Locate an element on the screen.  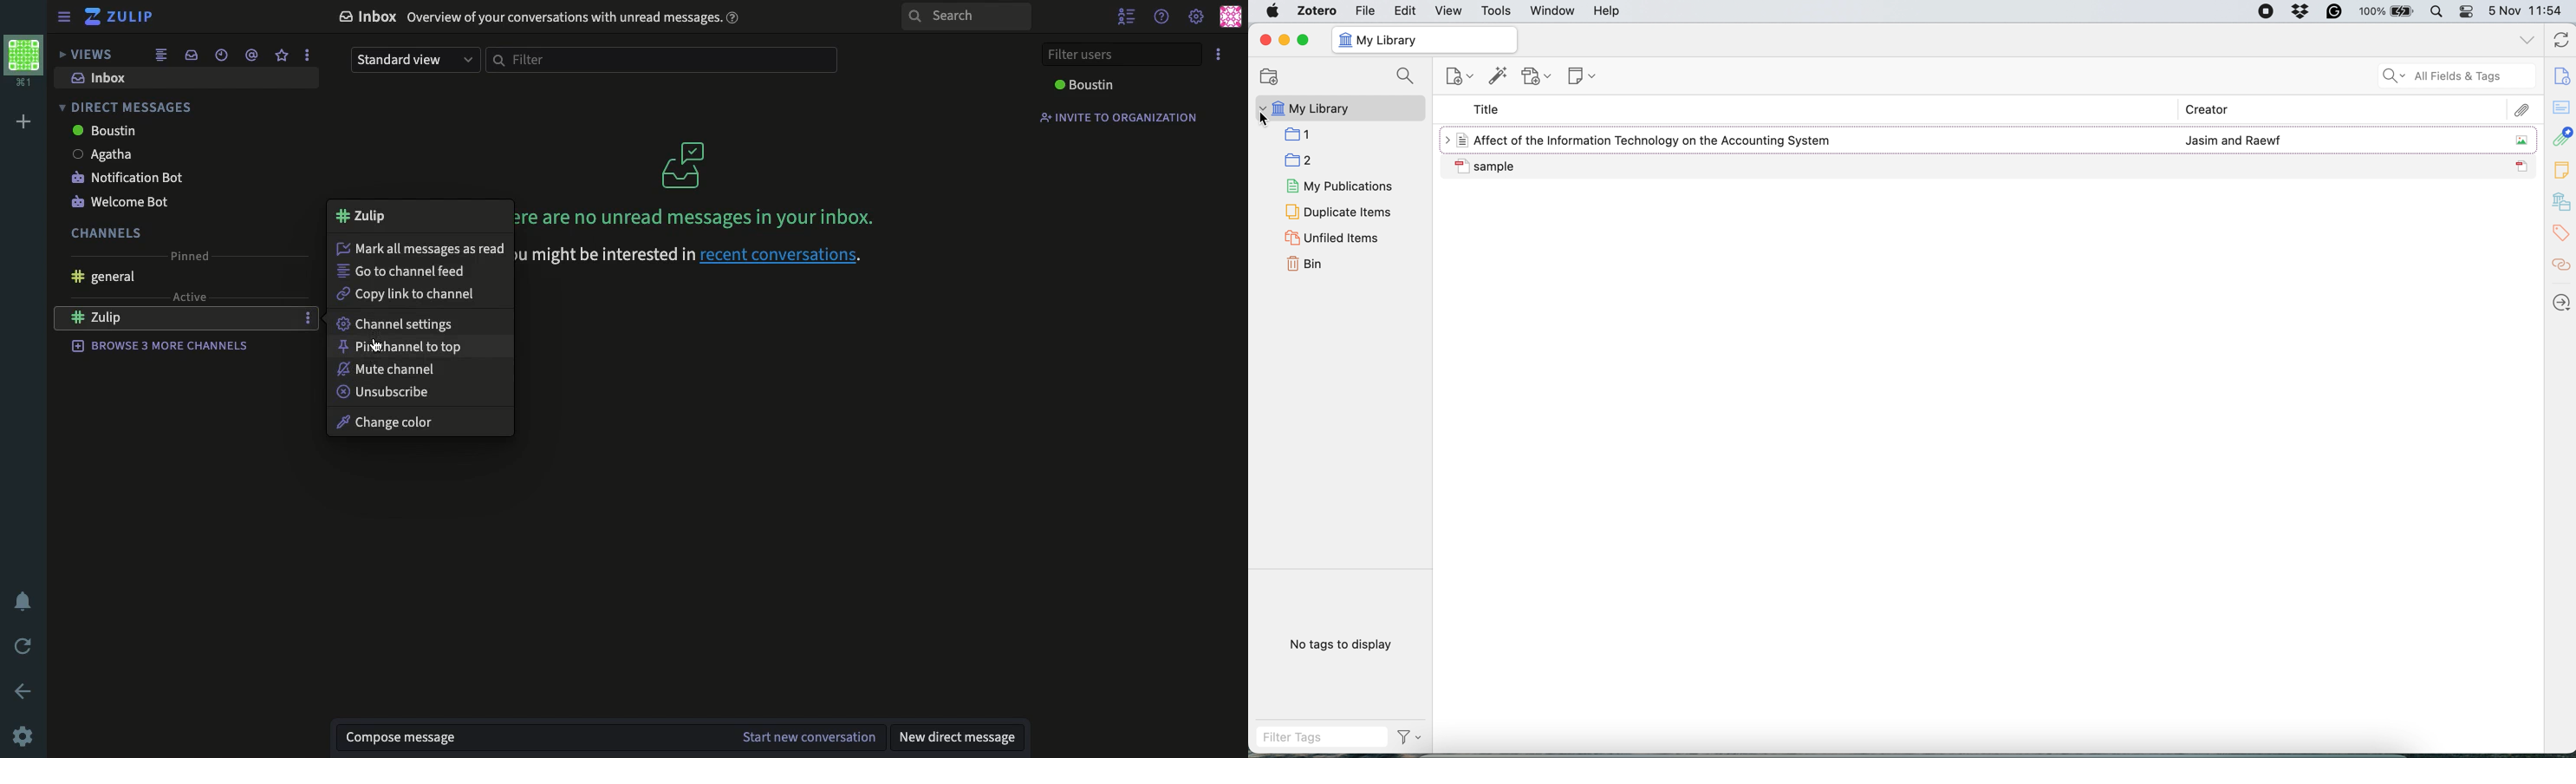
notification bot is located at coordinates (130, 177).